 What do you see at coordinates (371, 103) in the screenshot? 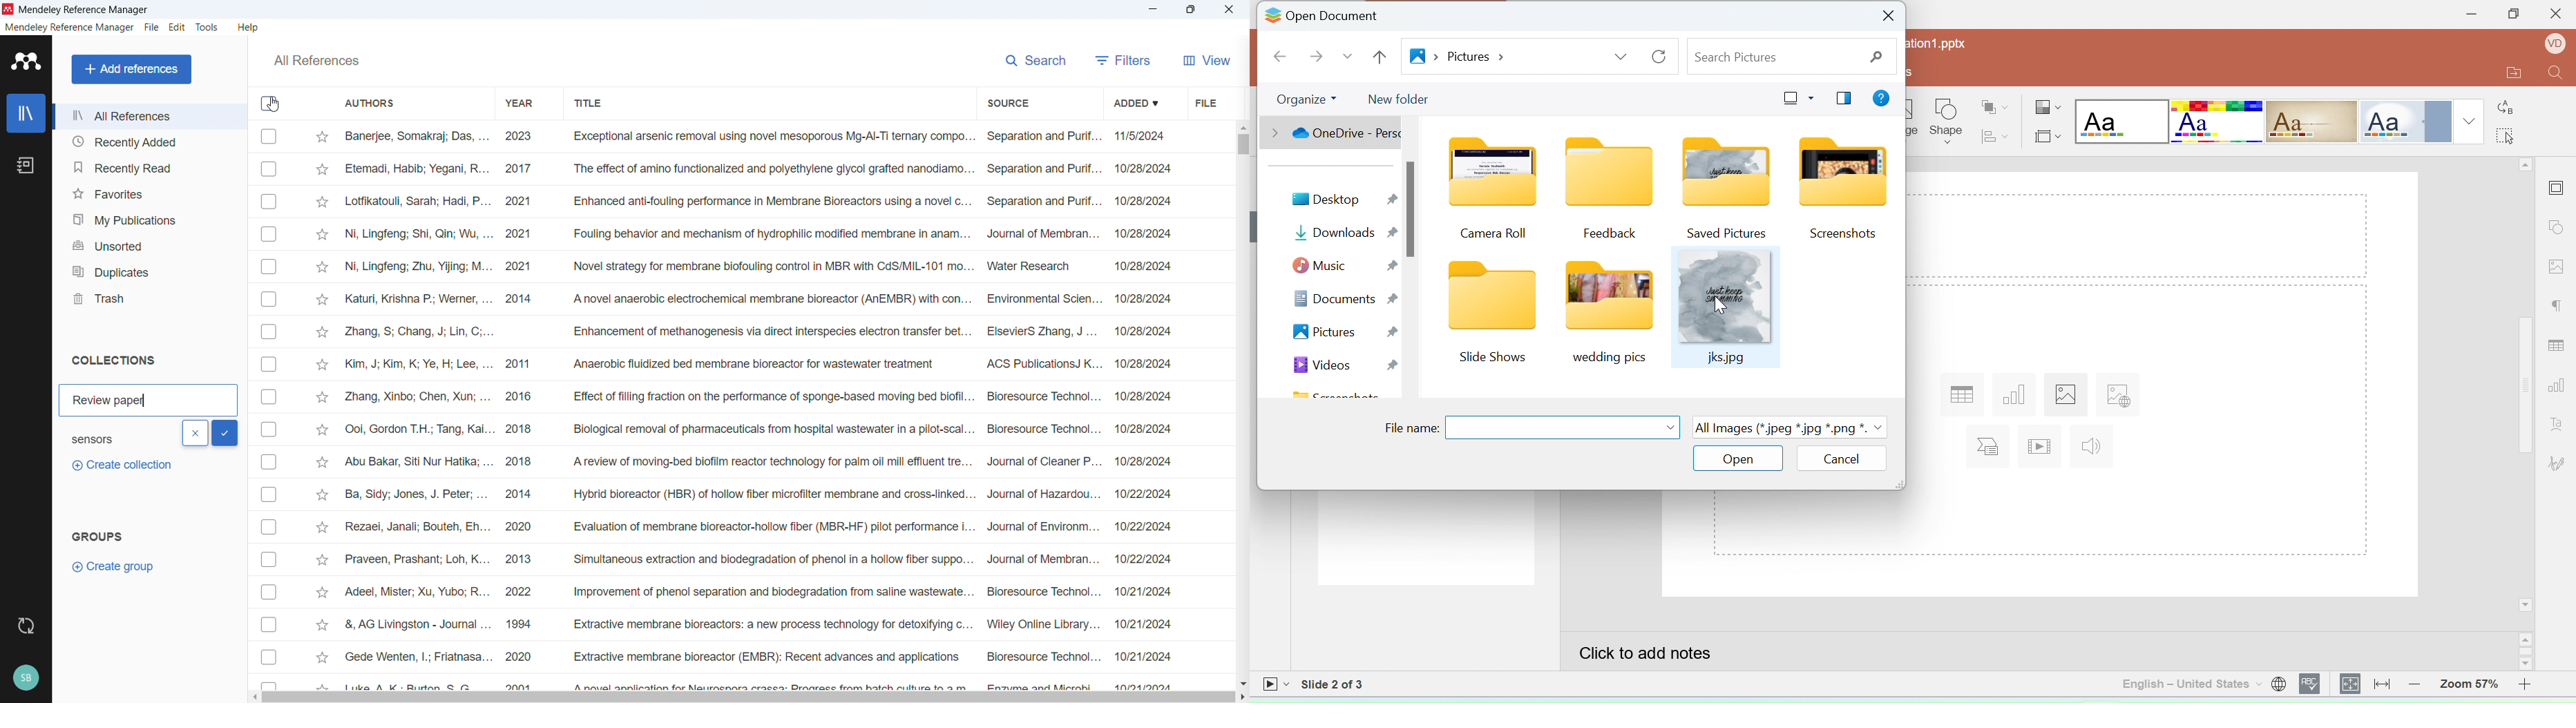
I see `Authors` at bounding box center [371, 103].